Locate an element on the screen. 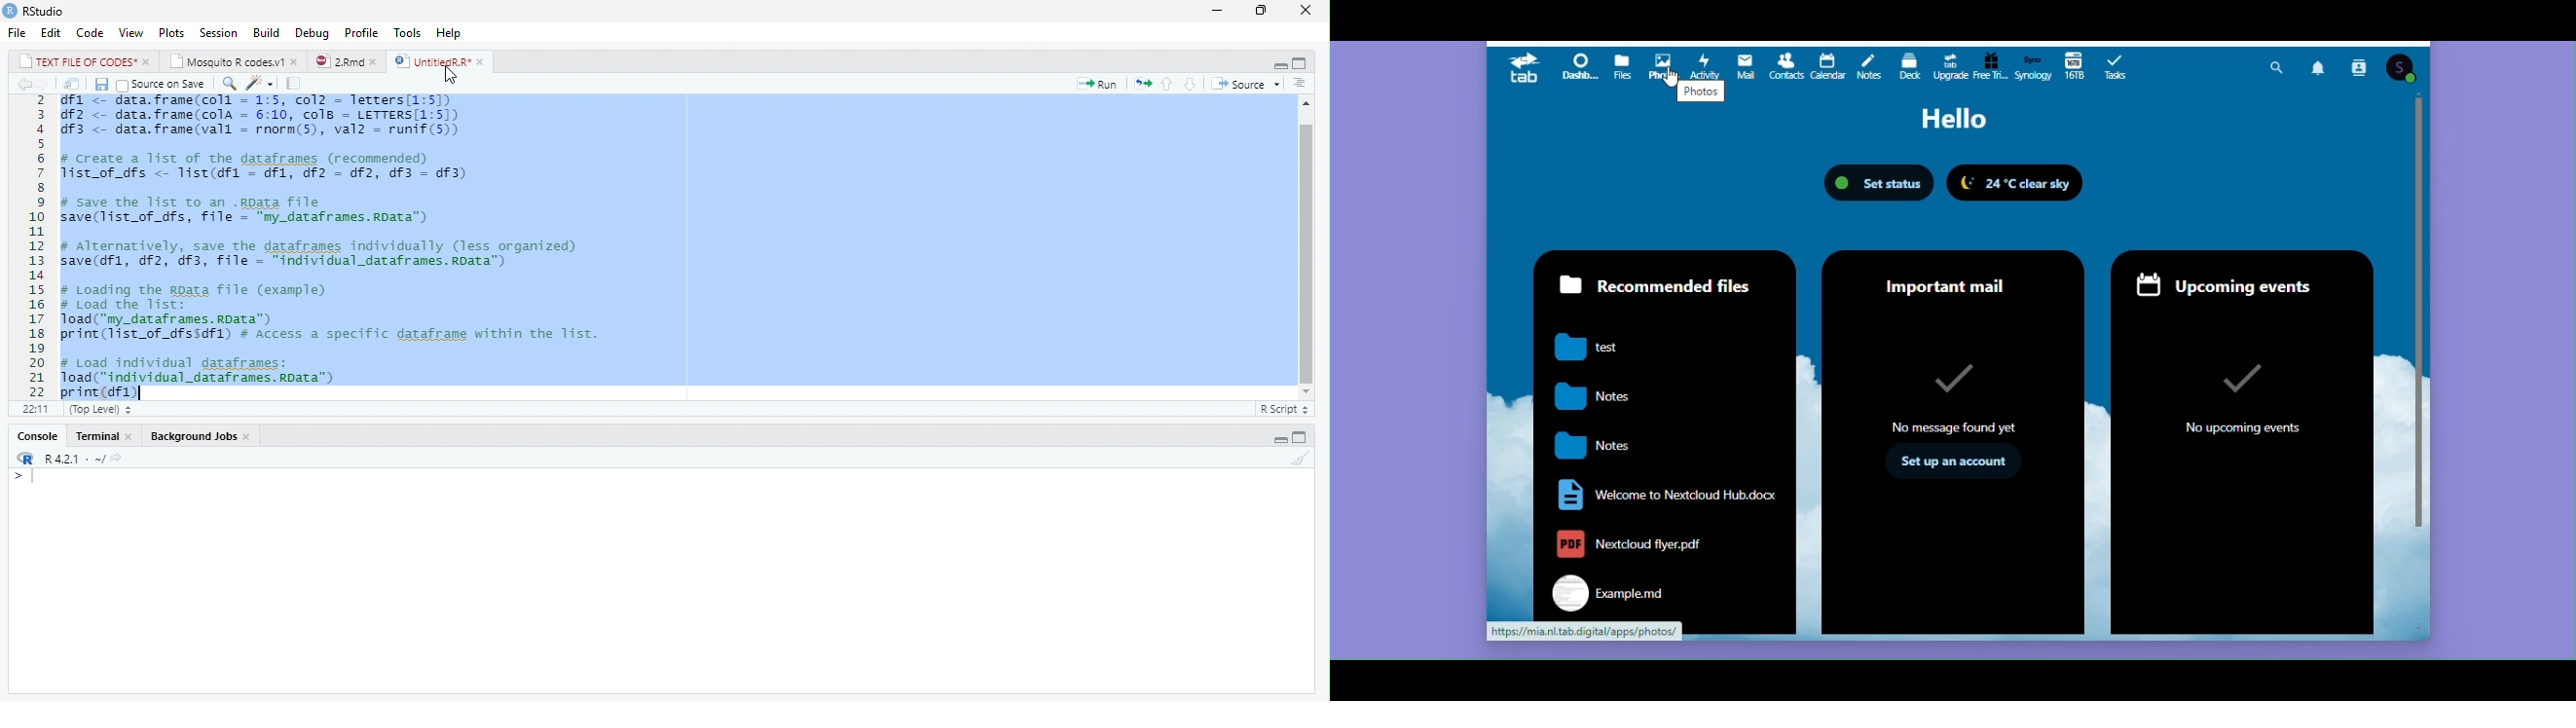 Image resolution: width=2576 pixels, height=728 pixels. Find/Replace is located at coordinates (228, 84).